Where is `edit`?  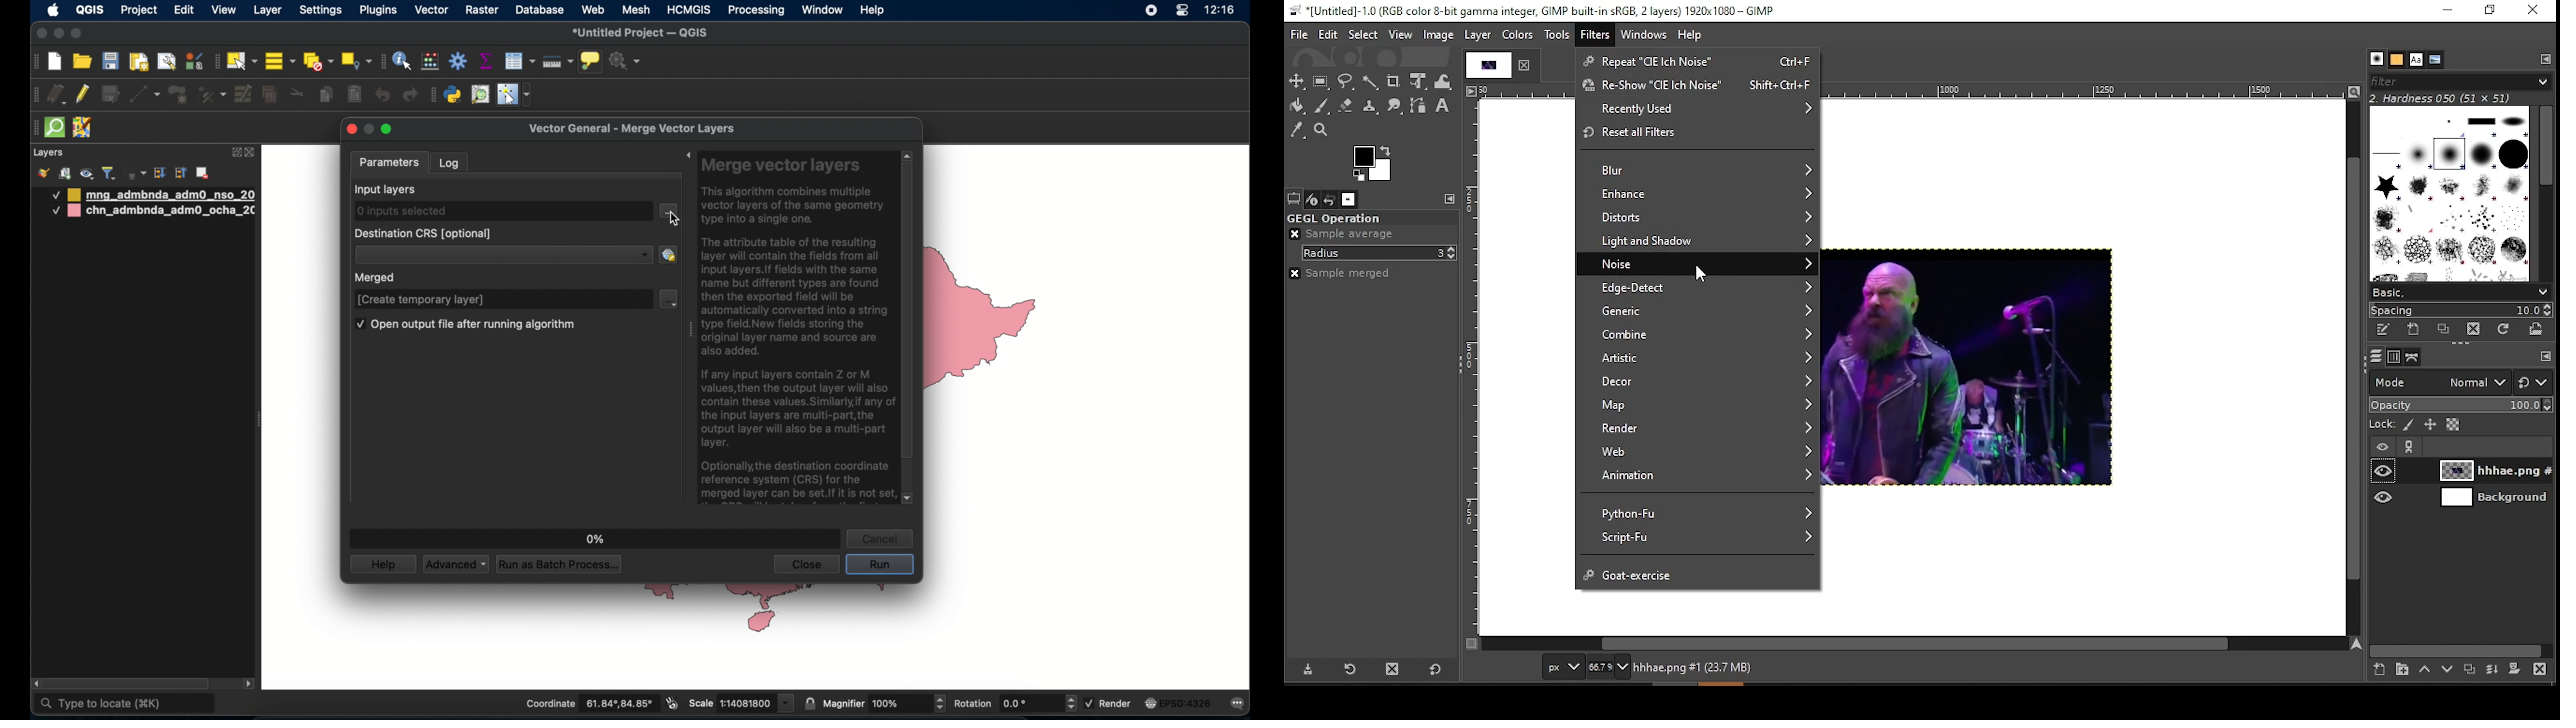 edit is located at coordinates (1329, 34).